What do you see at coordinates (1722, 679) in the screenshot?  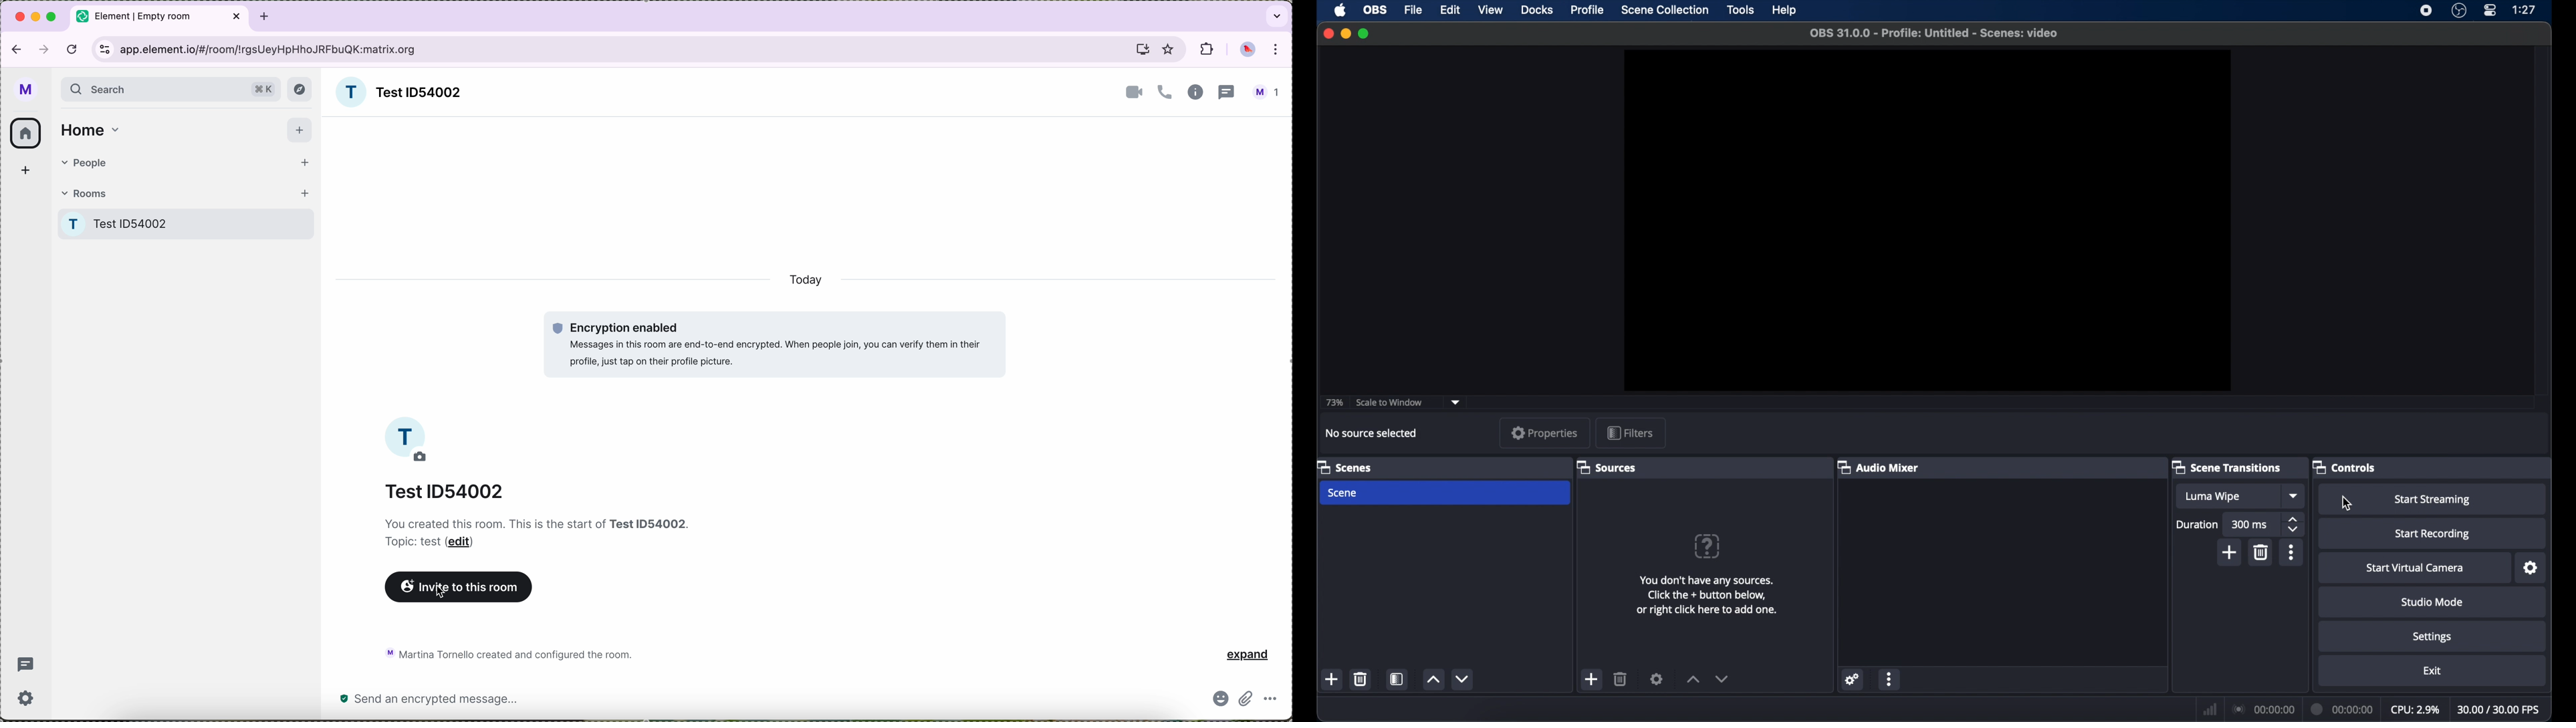 I see `decrement` at bounding box center [1722, 679].